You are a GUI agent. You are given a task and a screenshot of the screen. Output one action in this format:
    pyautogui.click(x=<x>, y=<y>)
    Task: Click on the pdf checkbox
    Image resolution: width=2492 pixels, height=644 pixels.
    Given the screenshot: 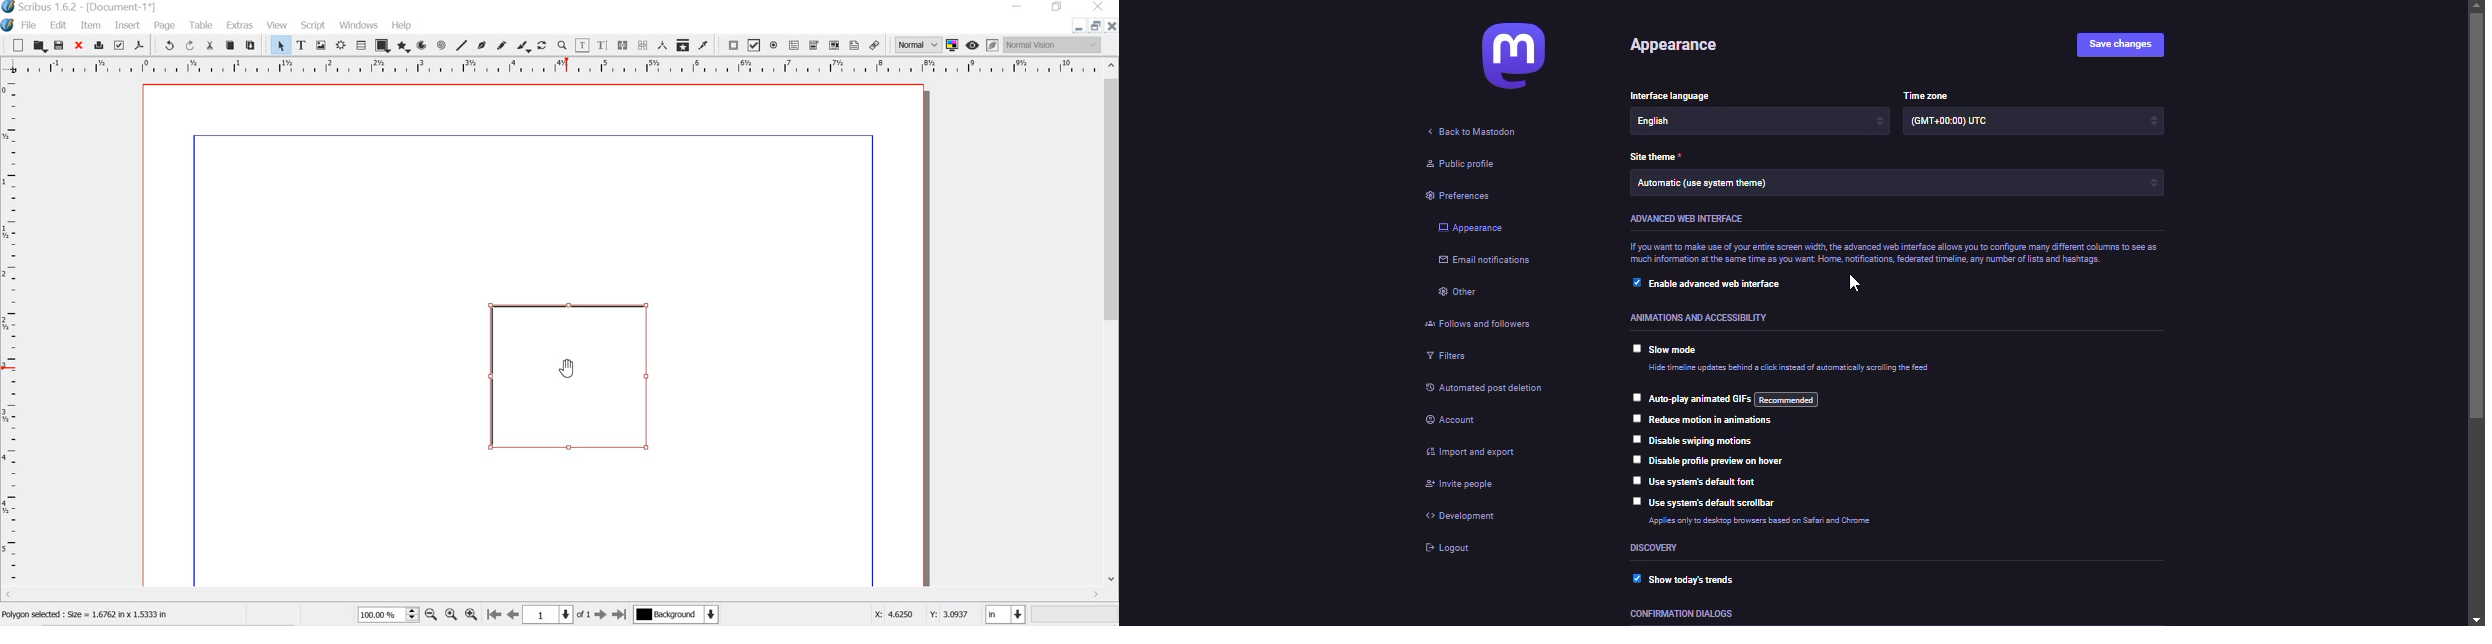 What is the action you would take?
    pyautogui.click(x=754, y=45)
    